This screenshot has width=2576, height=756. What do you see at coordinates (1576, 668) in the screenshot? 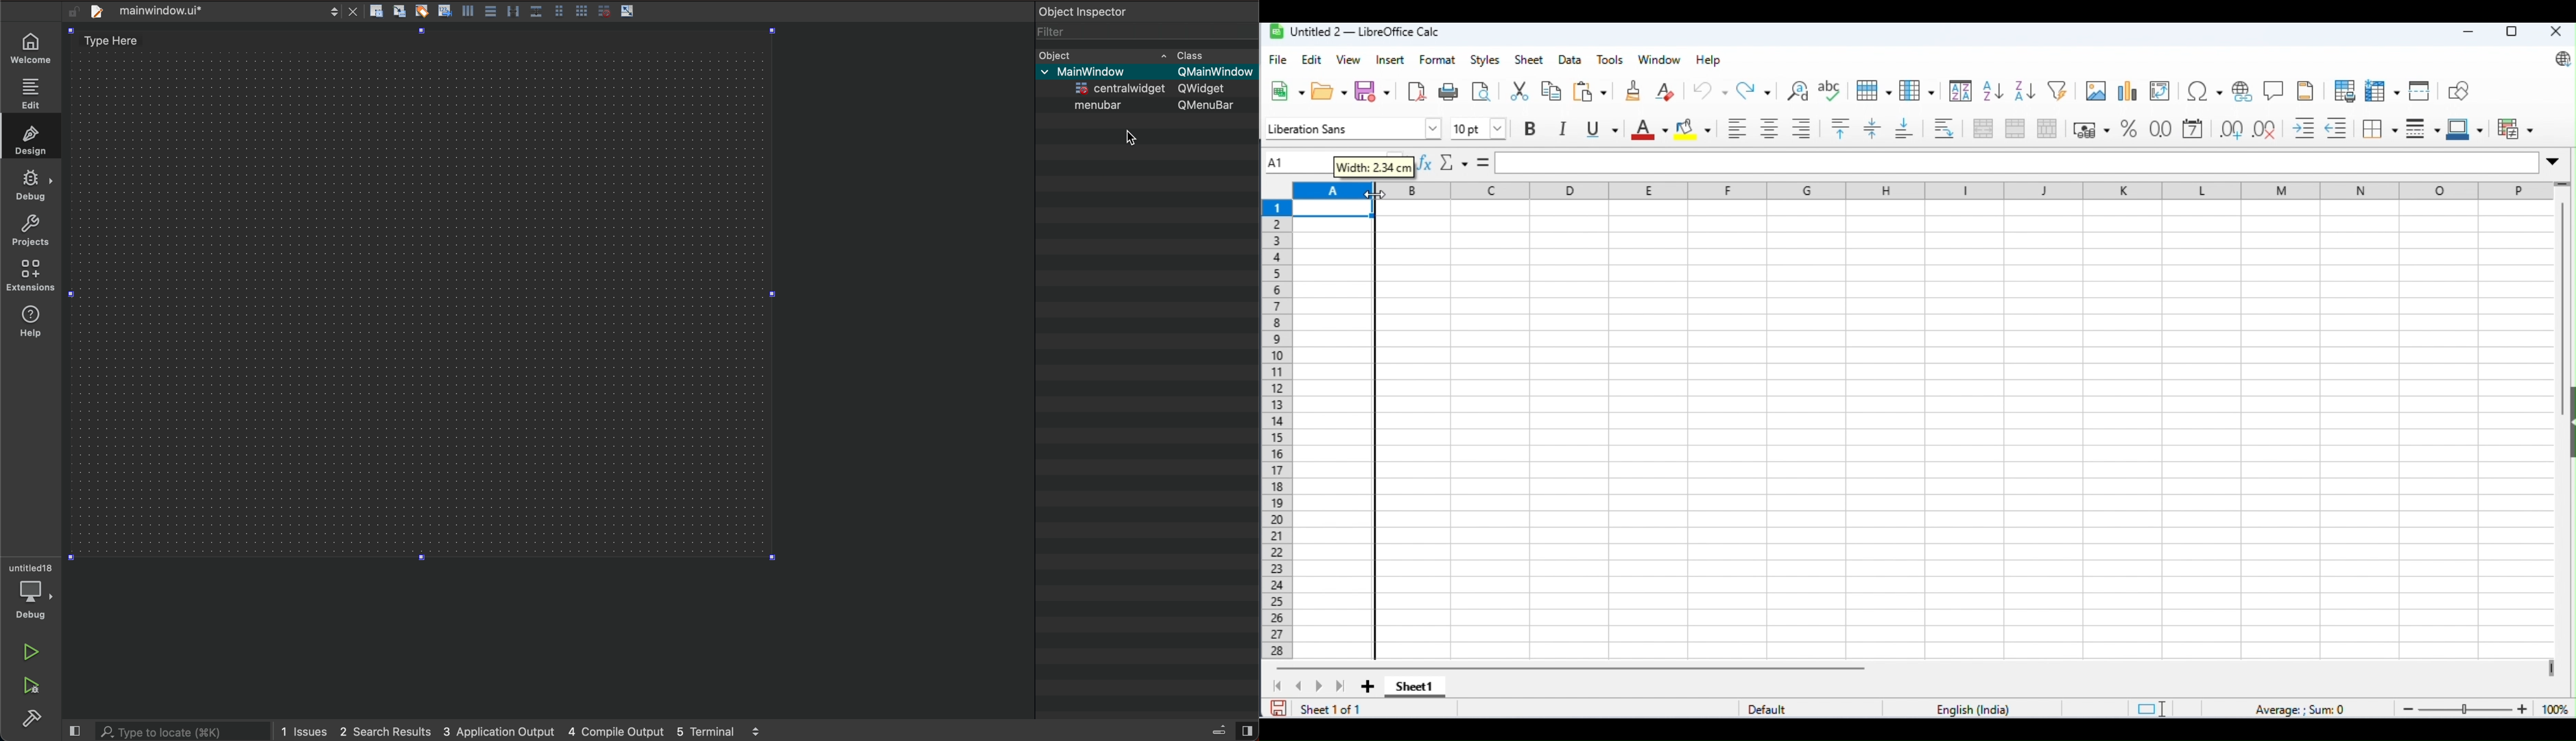
I see `horizontal scroll bar` at bounding box center [1576, 668].